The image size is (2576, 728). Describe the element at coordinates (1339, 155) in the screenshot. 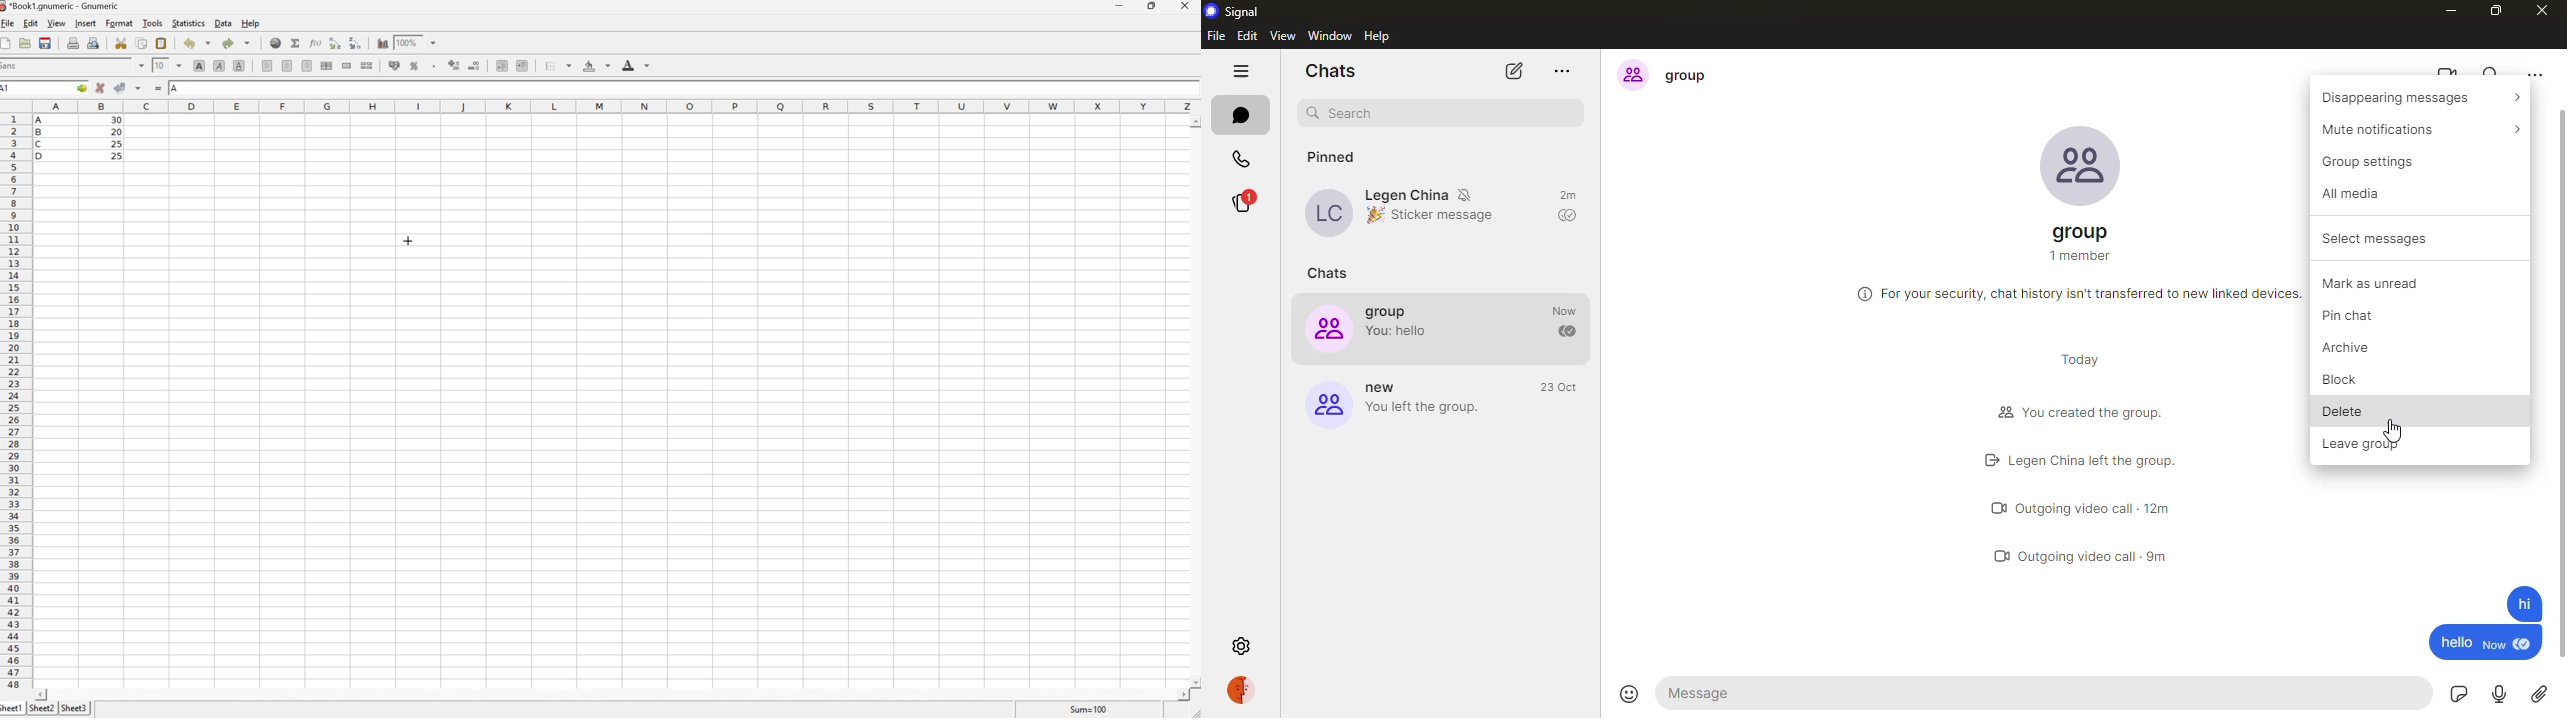

I see `pinned` at that location.